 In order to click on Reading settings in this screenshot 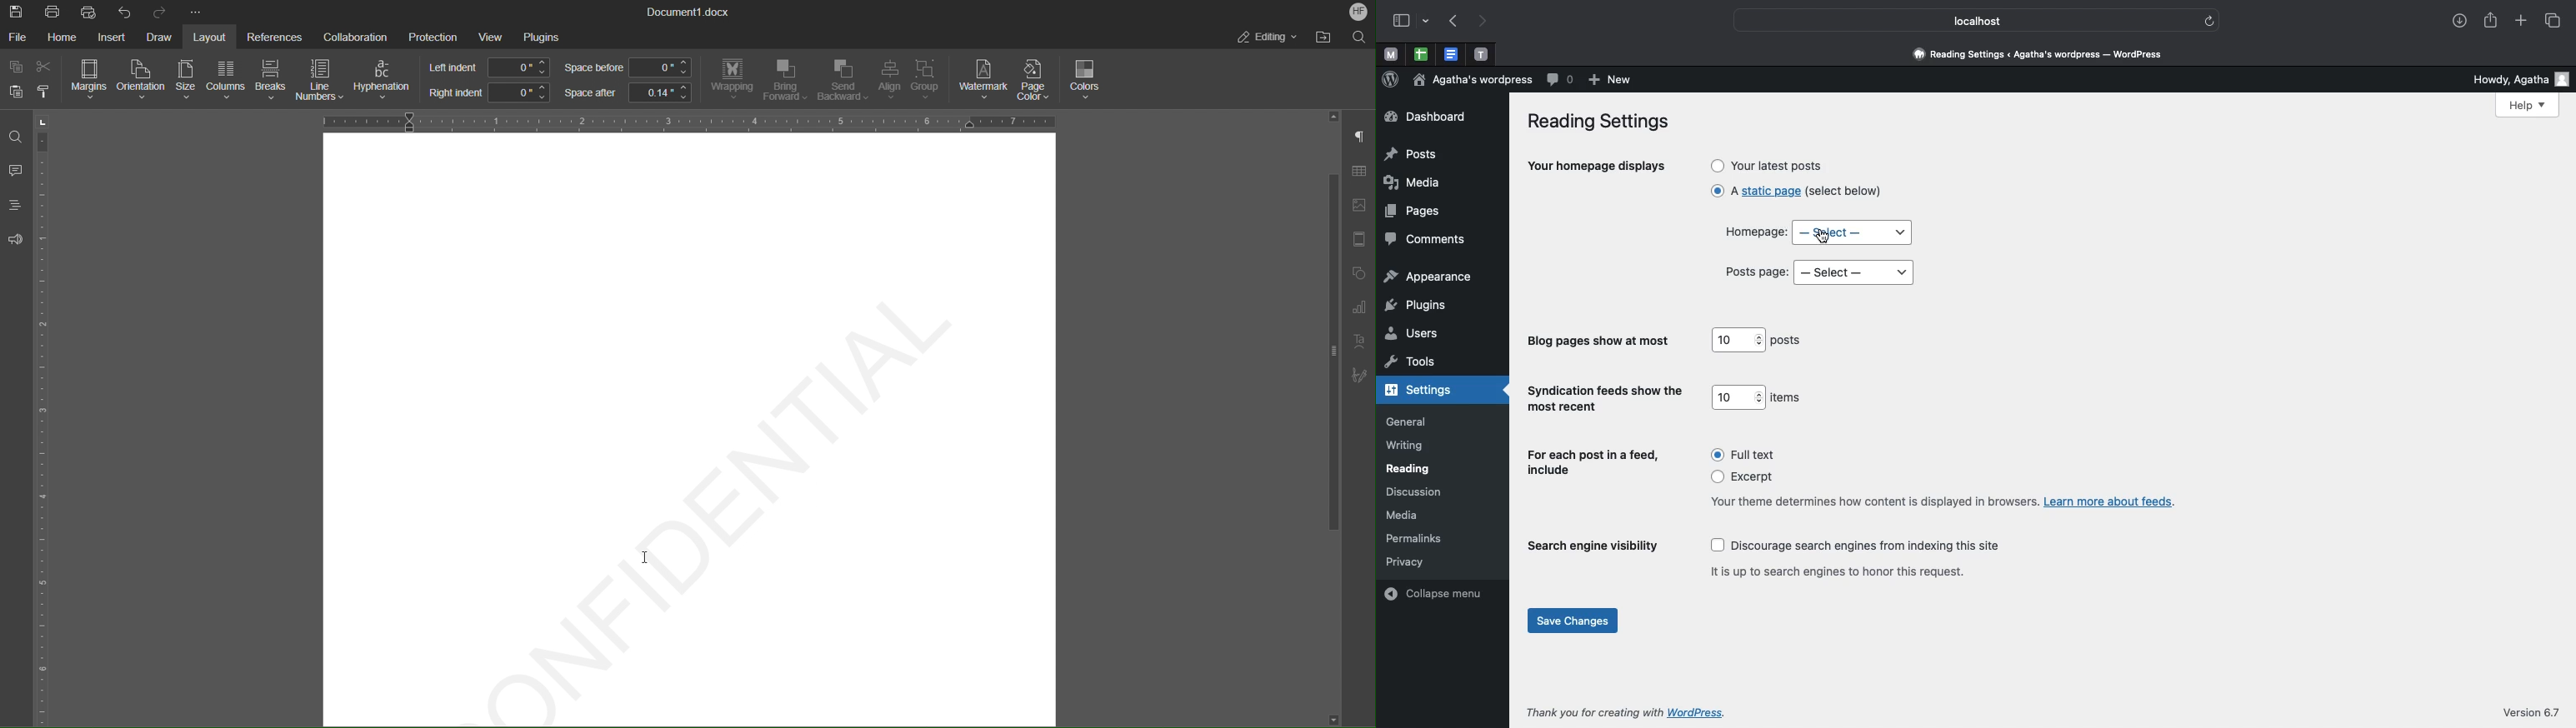, I will do `click(1603, 122)`.